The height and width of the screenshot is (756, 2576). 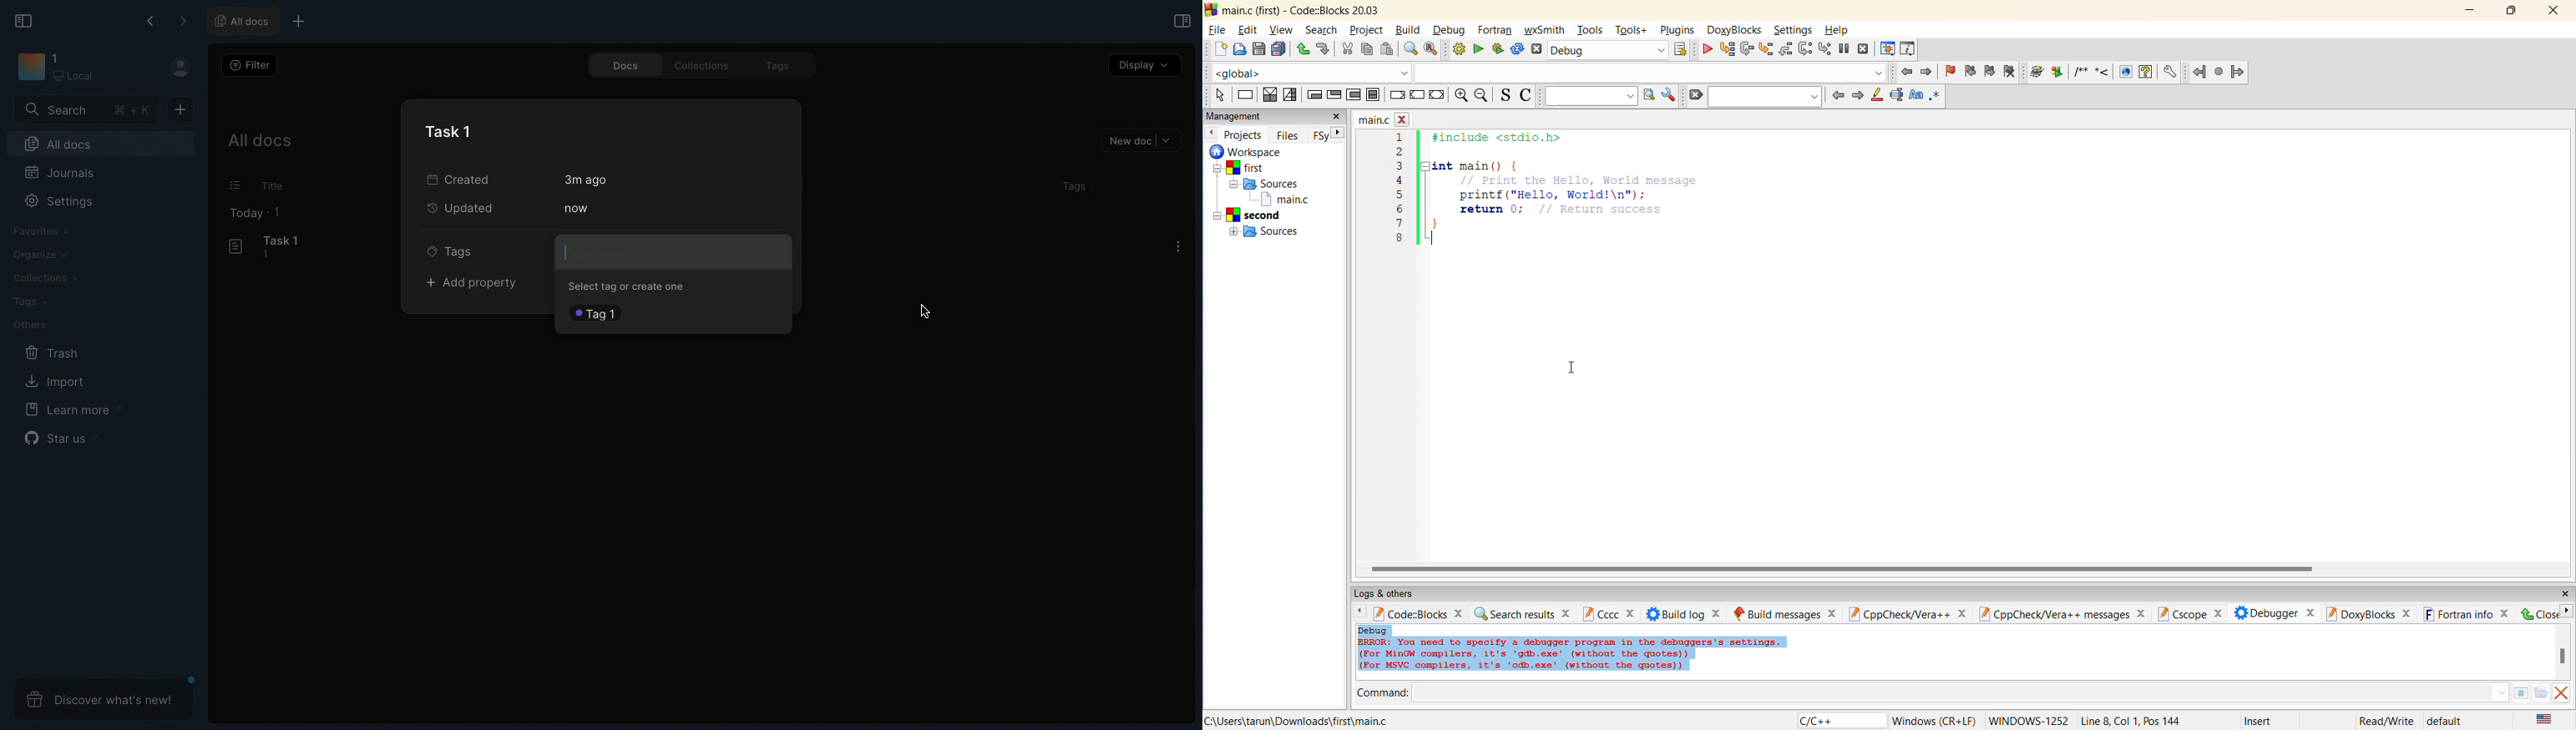 What do you see at coordinates (1725, 49) in the screenshot?
I see `run to cursor` at bounding box center [1725, 49].